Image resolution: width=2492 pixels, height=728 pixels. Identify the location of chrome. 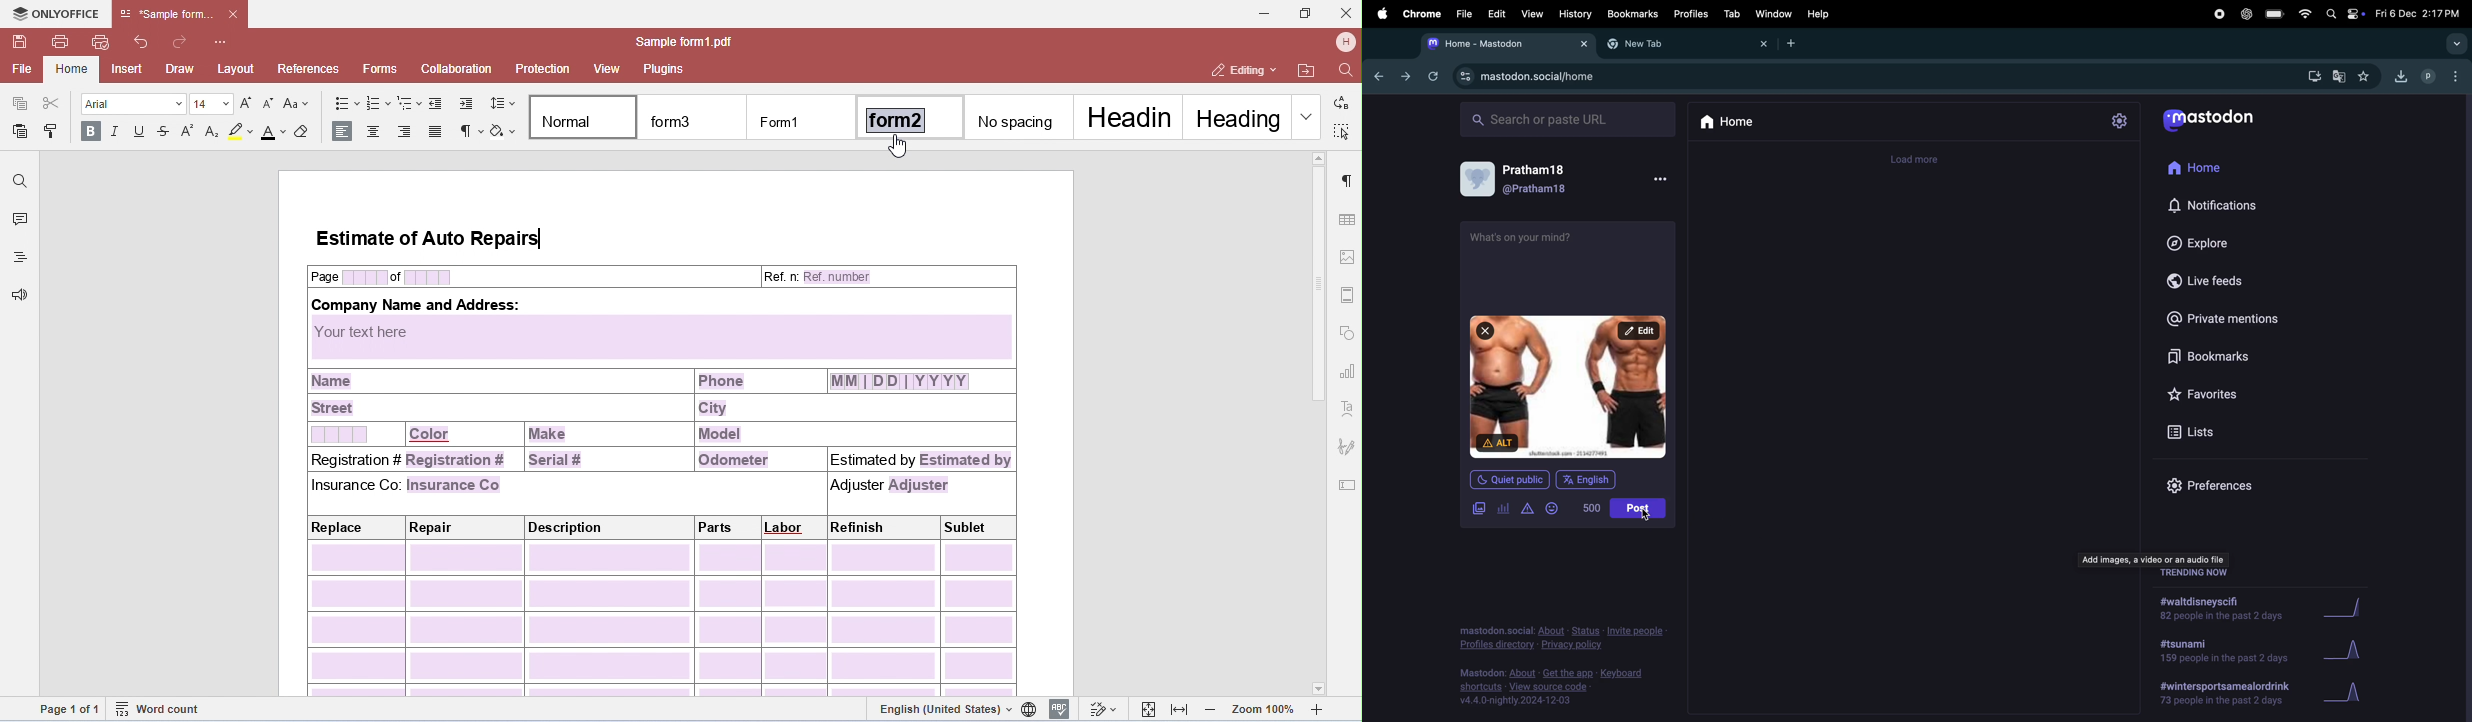
(1421, 14).